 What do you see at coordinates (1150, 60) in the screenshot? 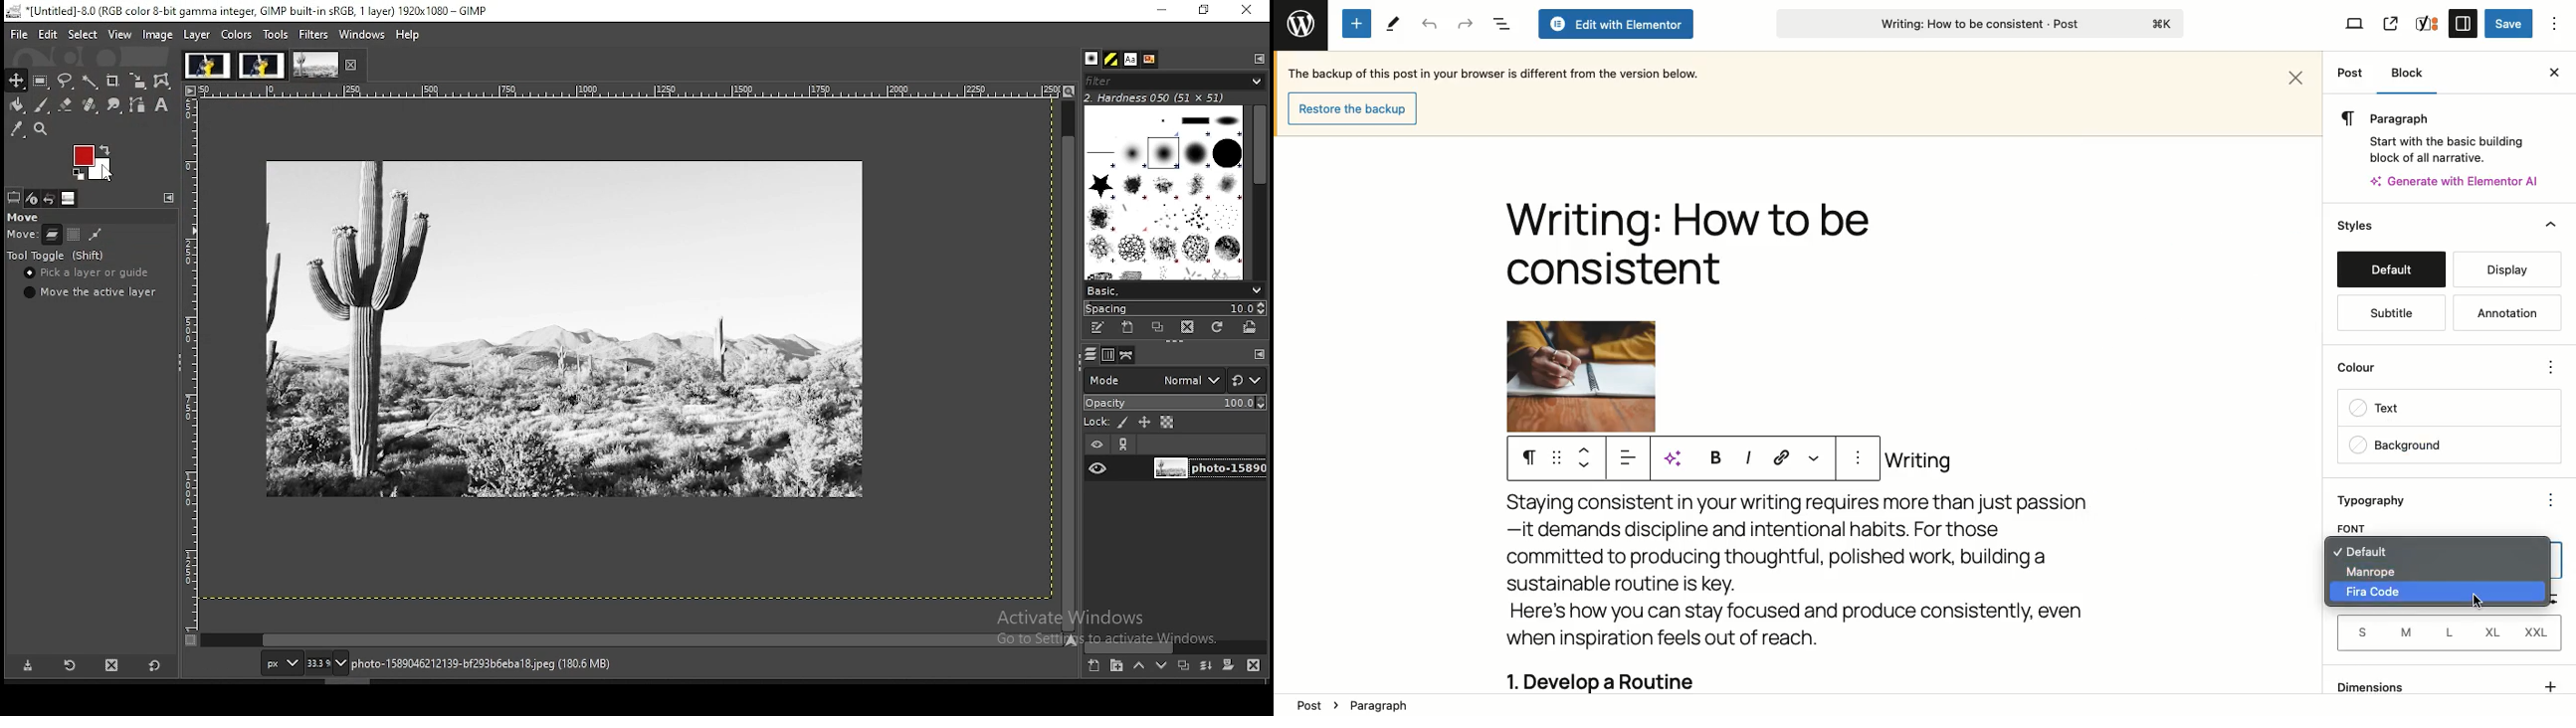
I see `document history` at bounding box center [1150, 60].